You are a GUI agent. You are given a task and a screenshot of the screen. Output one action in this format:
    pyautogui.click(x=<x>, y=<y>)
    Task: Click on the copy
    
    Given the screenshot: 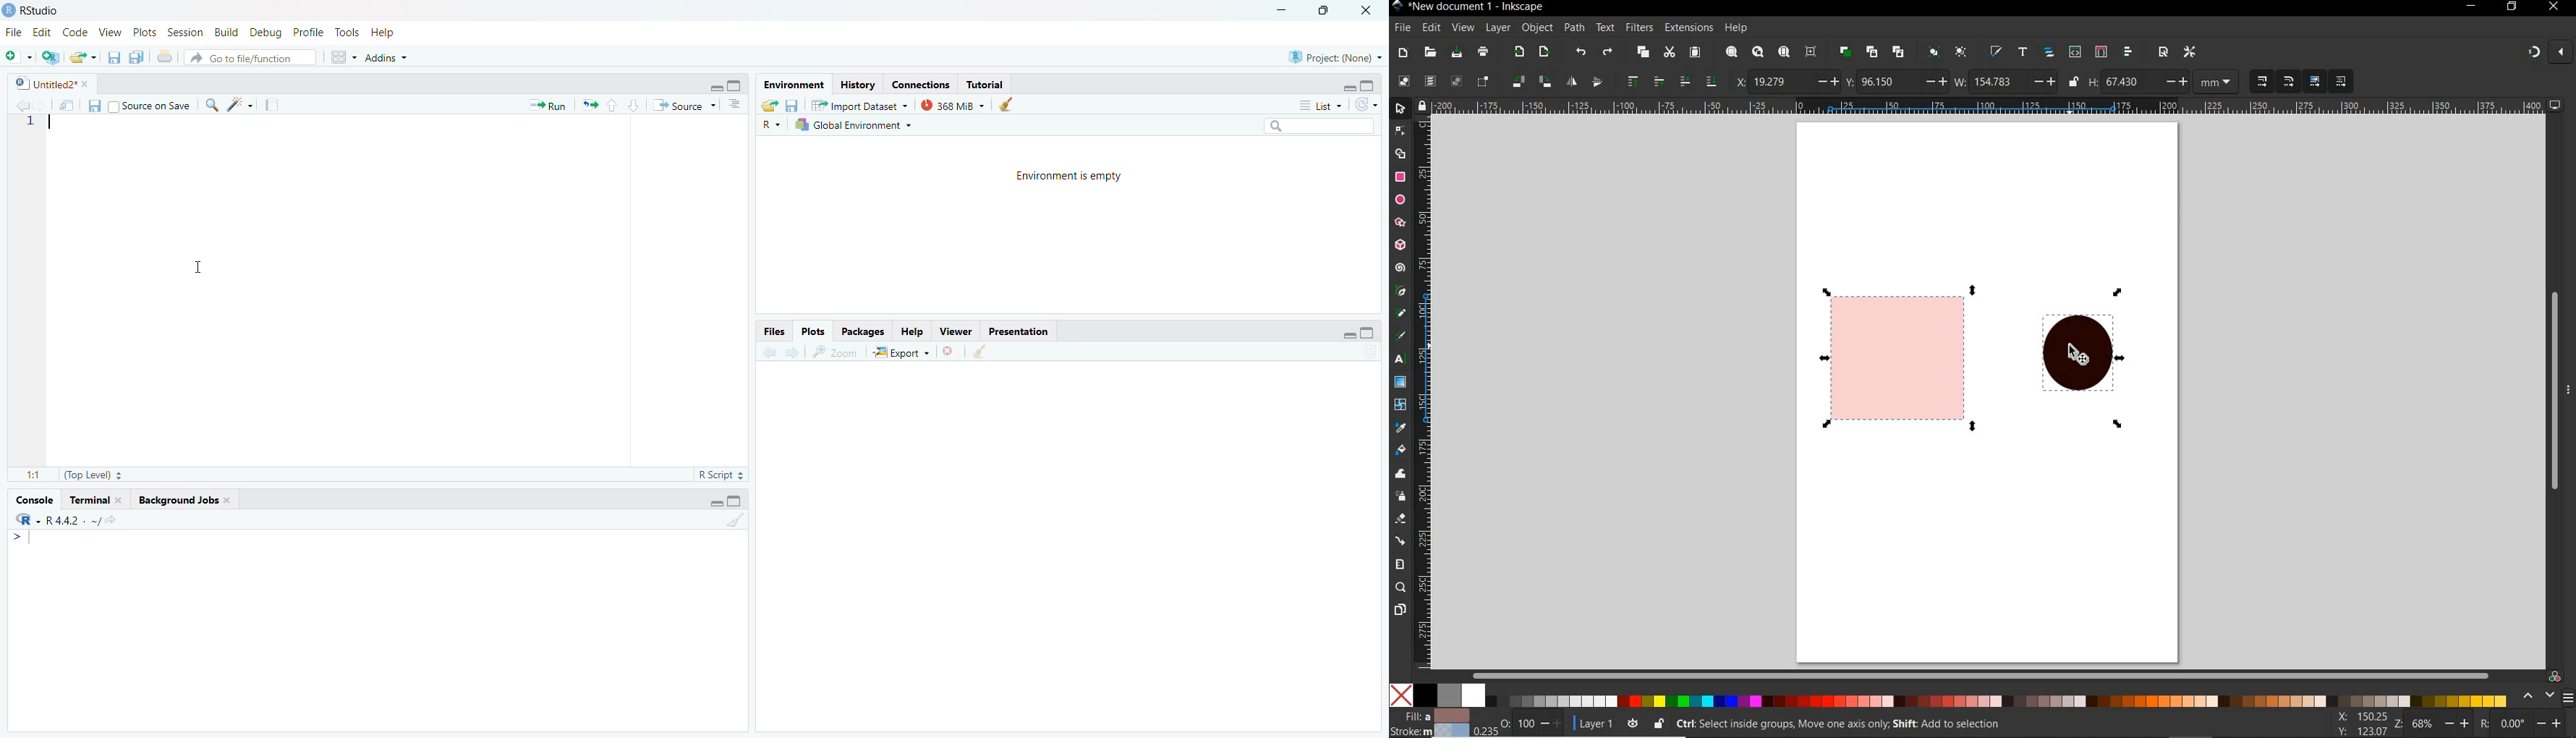 What is the action you would take?
    pyautogui.click(x=136, y=59)
    